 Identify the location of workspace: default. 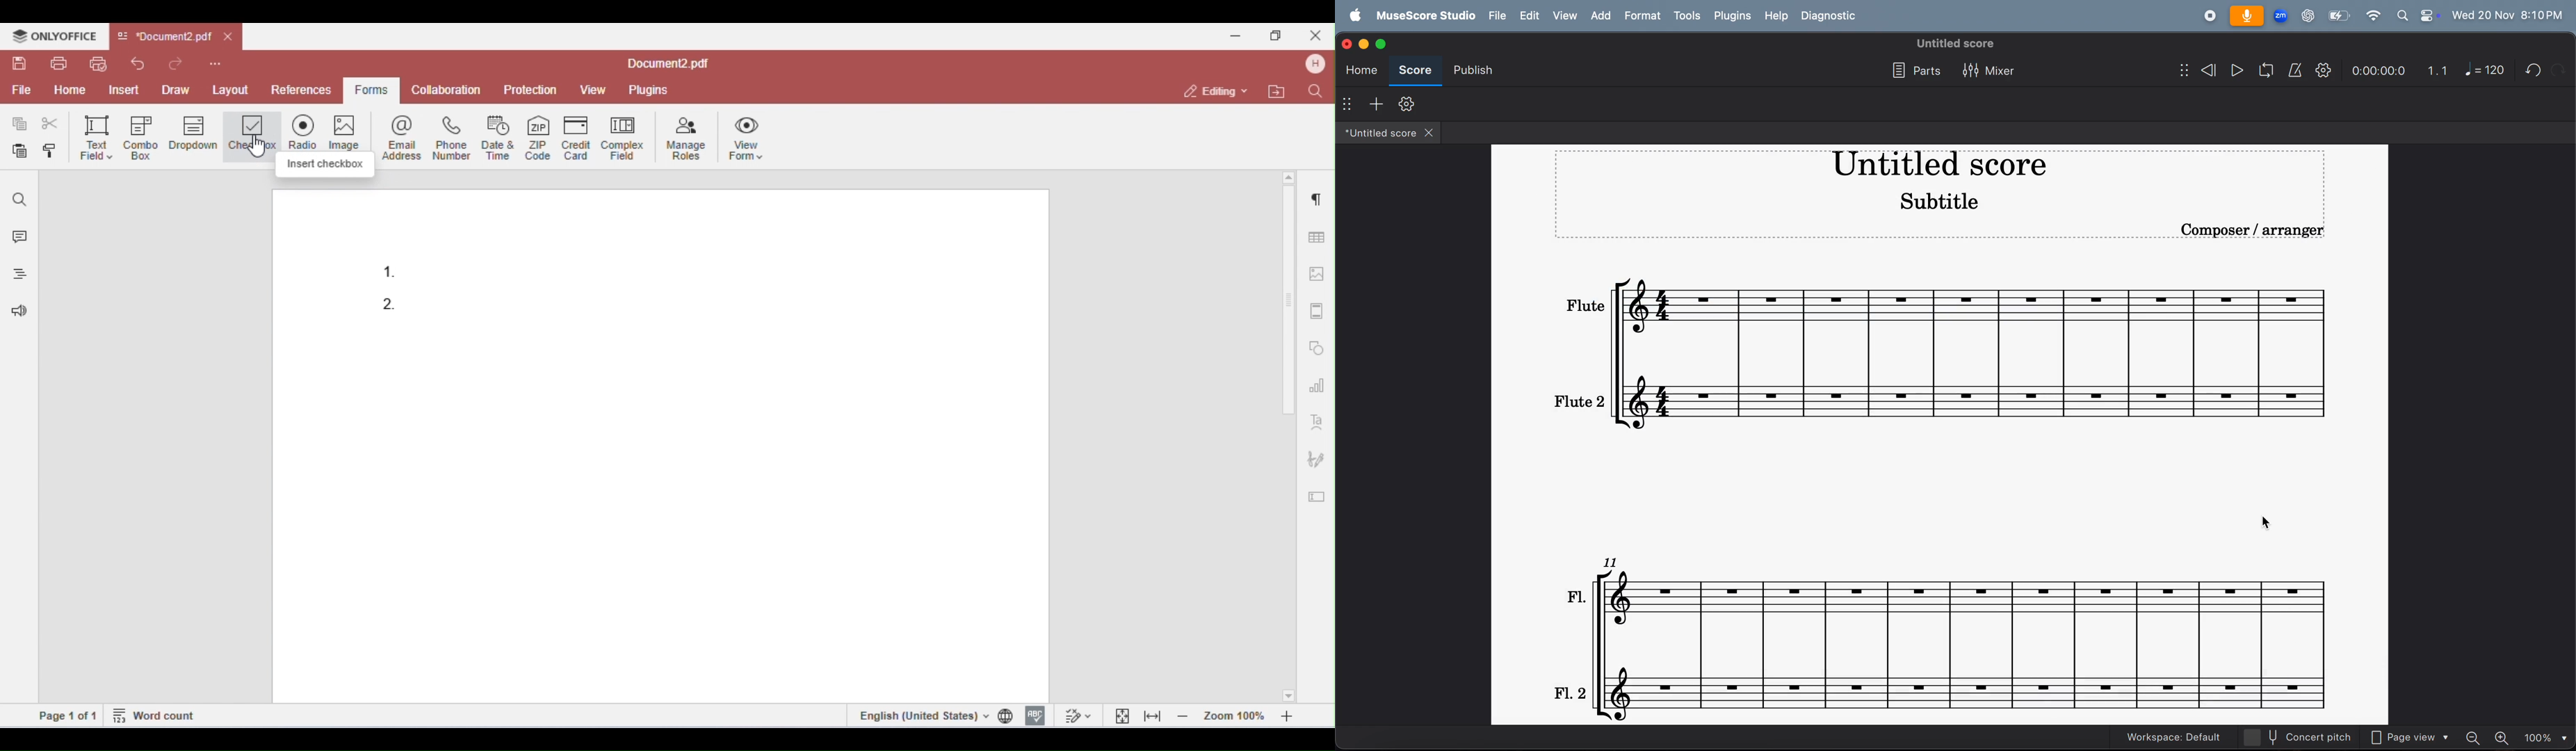
(2170, 735).